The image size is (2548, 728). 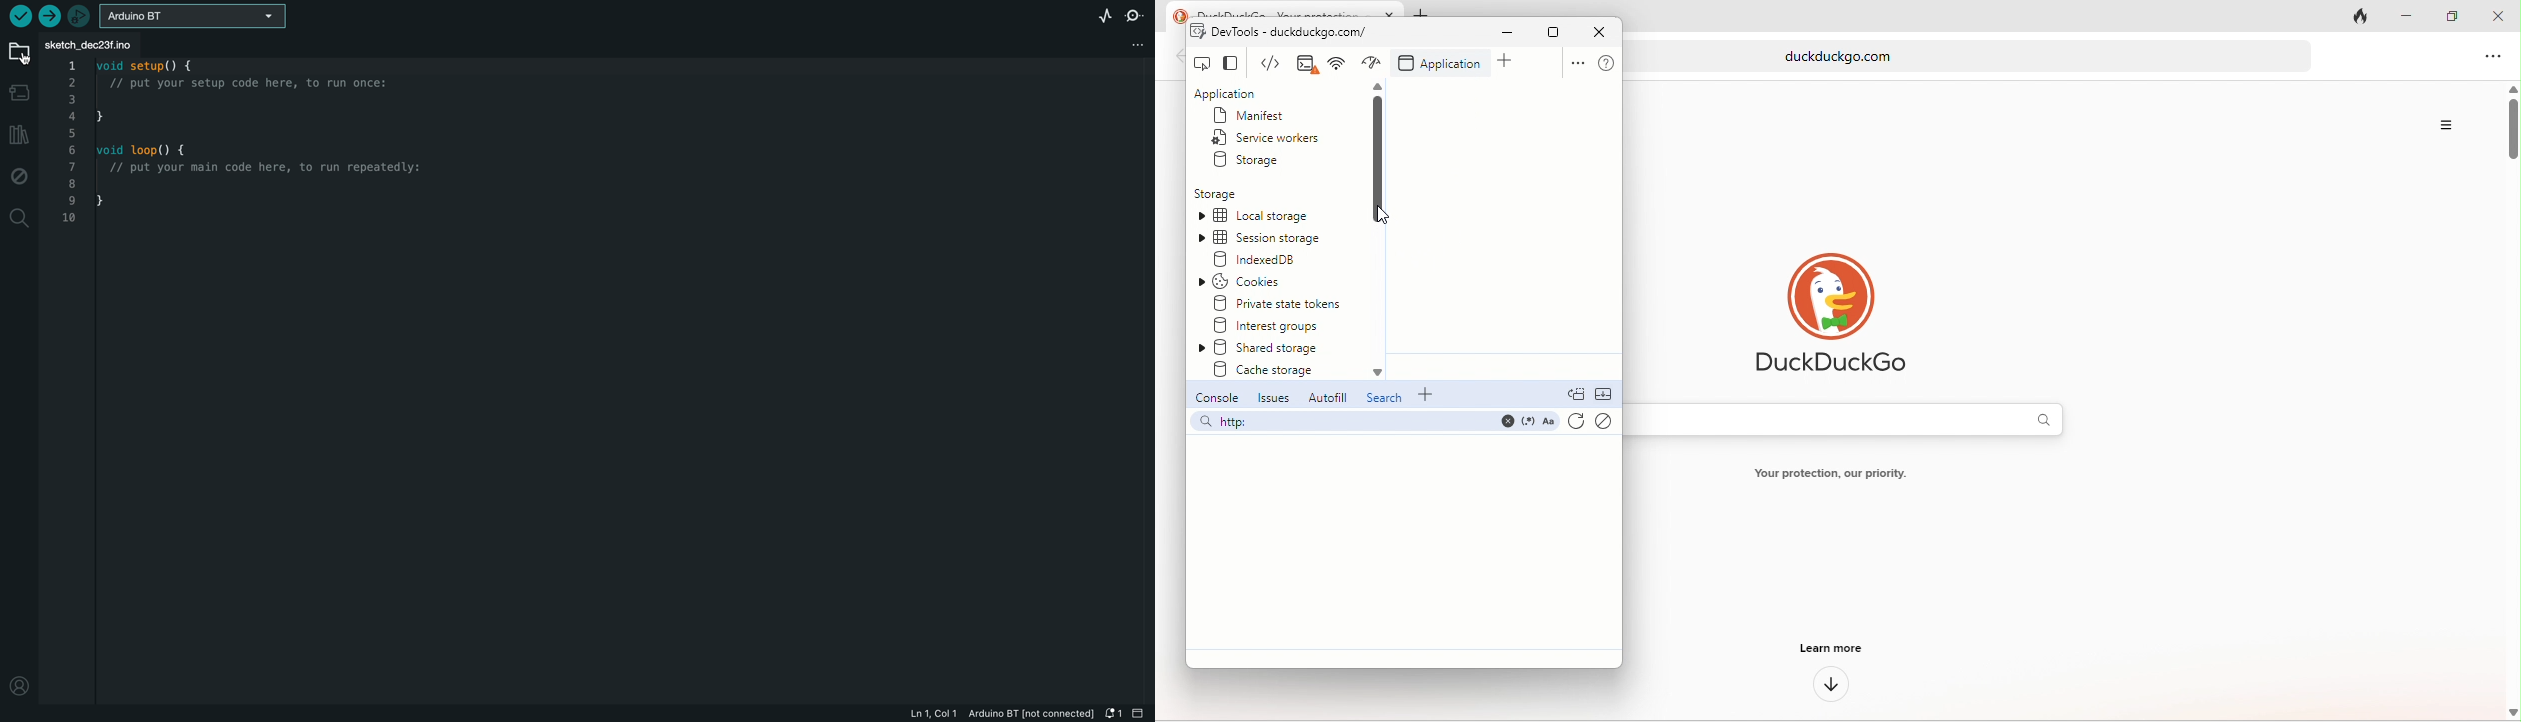 I want to click on elements, so click(x=1303, y=65).